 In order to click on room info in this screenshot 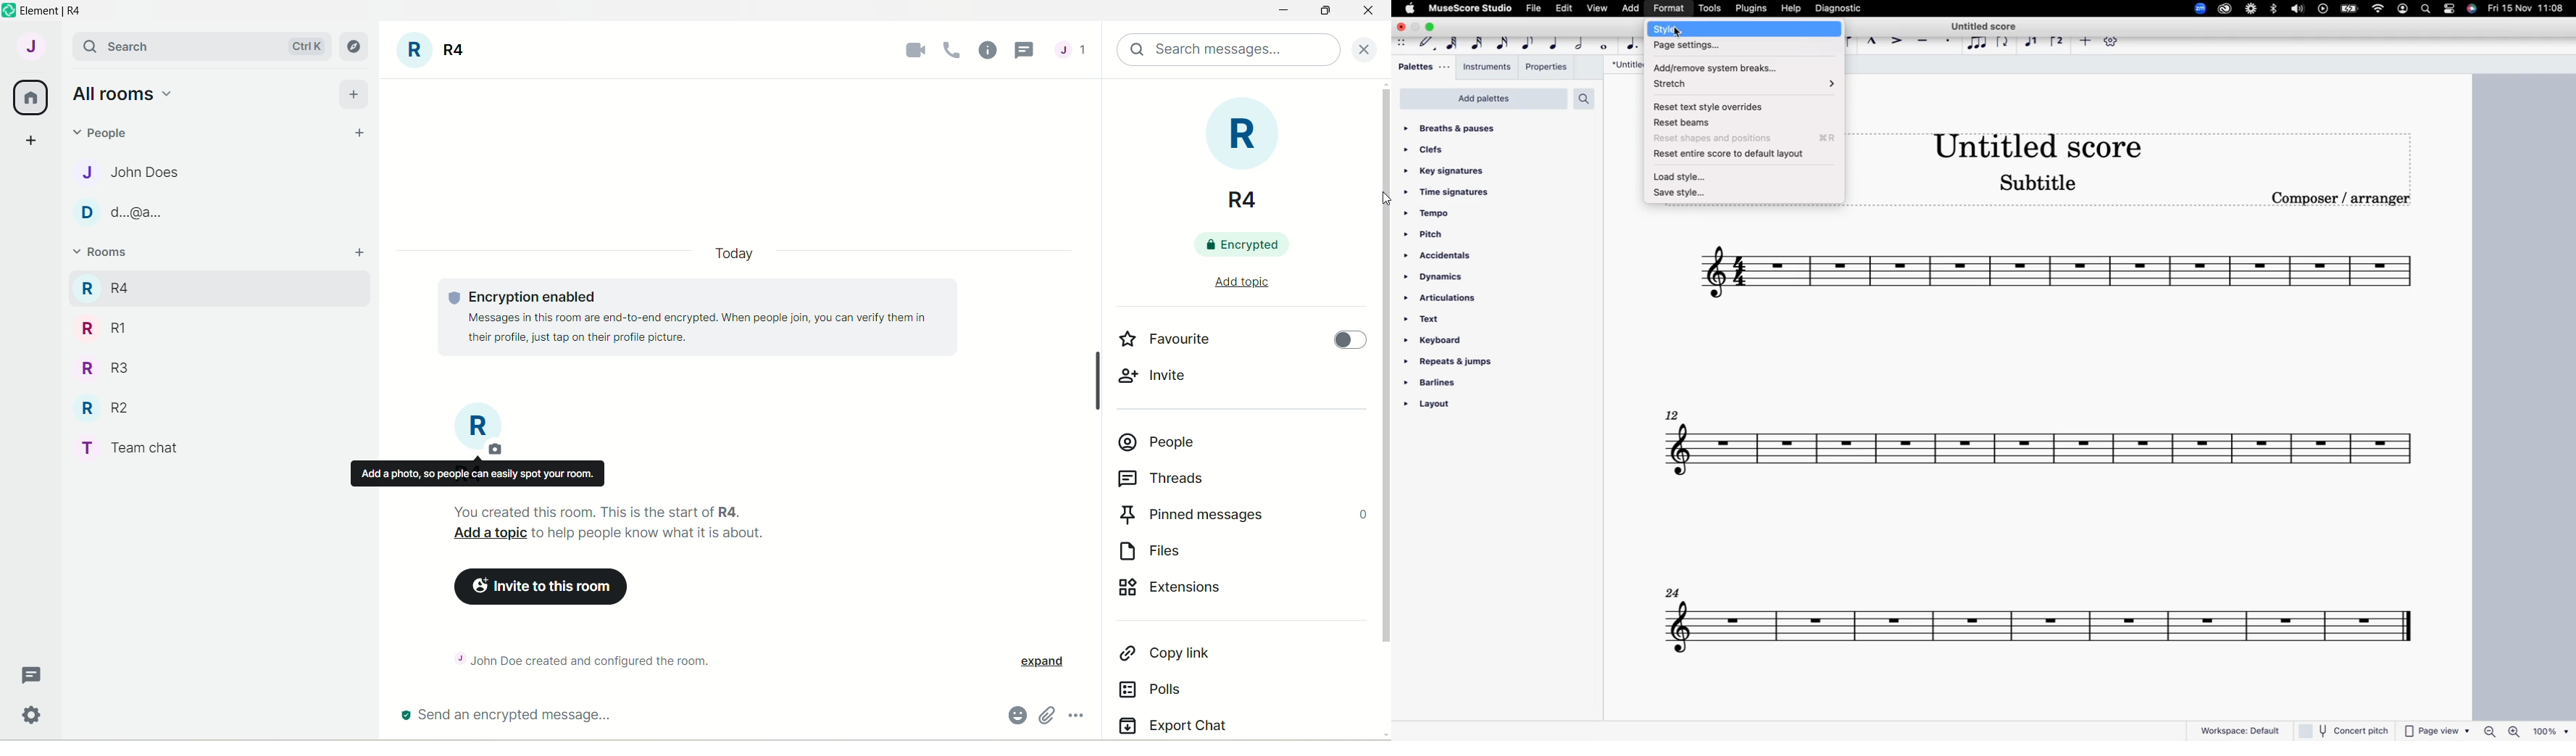, I will do `click(989, 49)`.